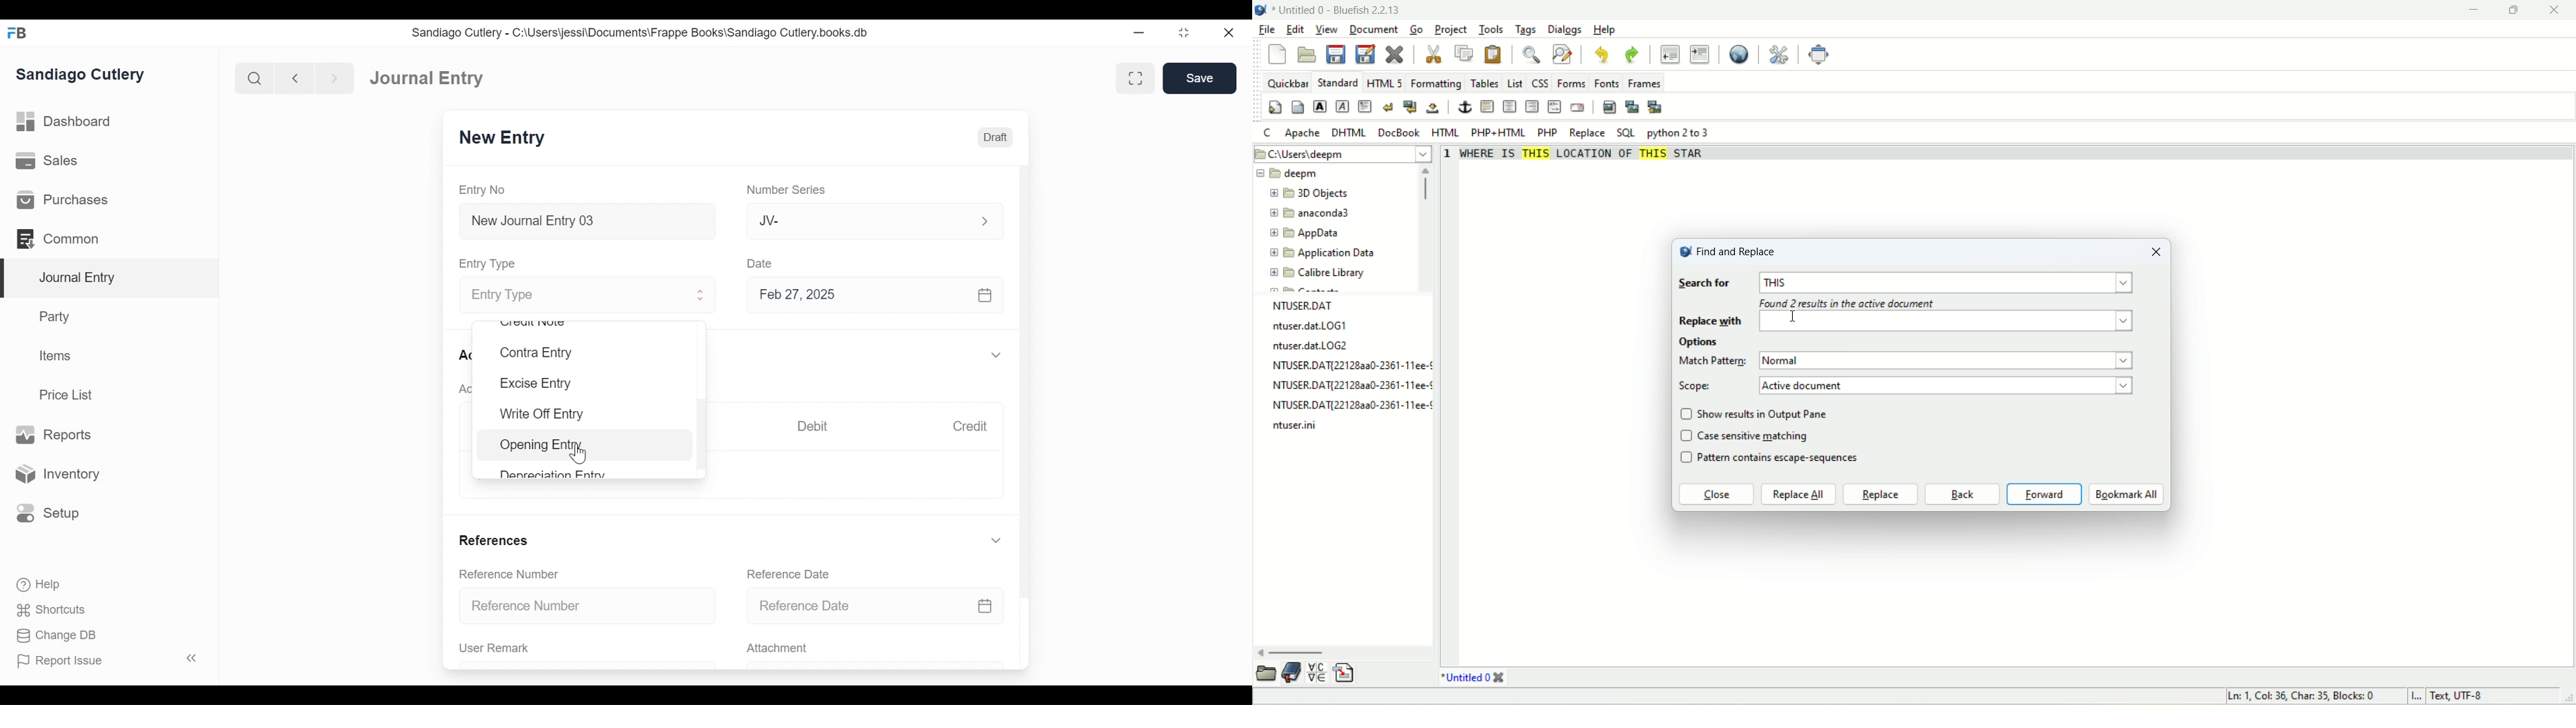  I want to click on Reports, so click(57, 435).